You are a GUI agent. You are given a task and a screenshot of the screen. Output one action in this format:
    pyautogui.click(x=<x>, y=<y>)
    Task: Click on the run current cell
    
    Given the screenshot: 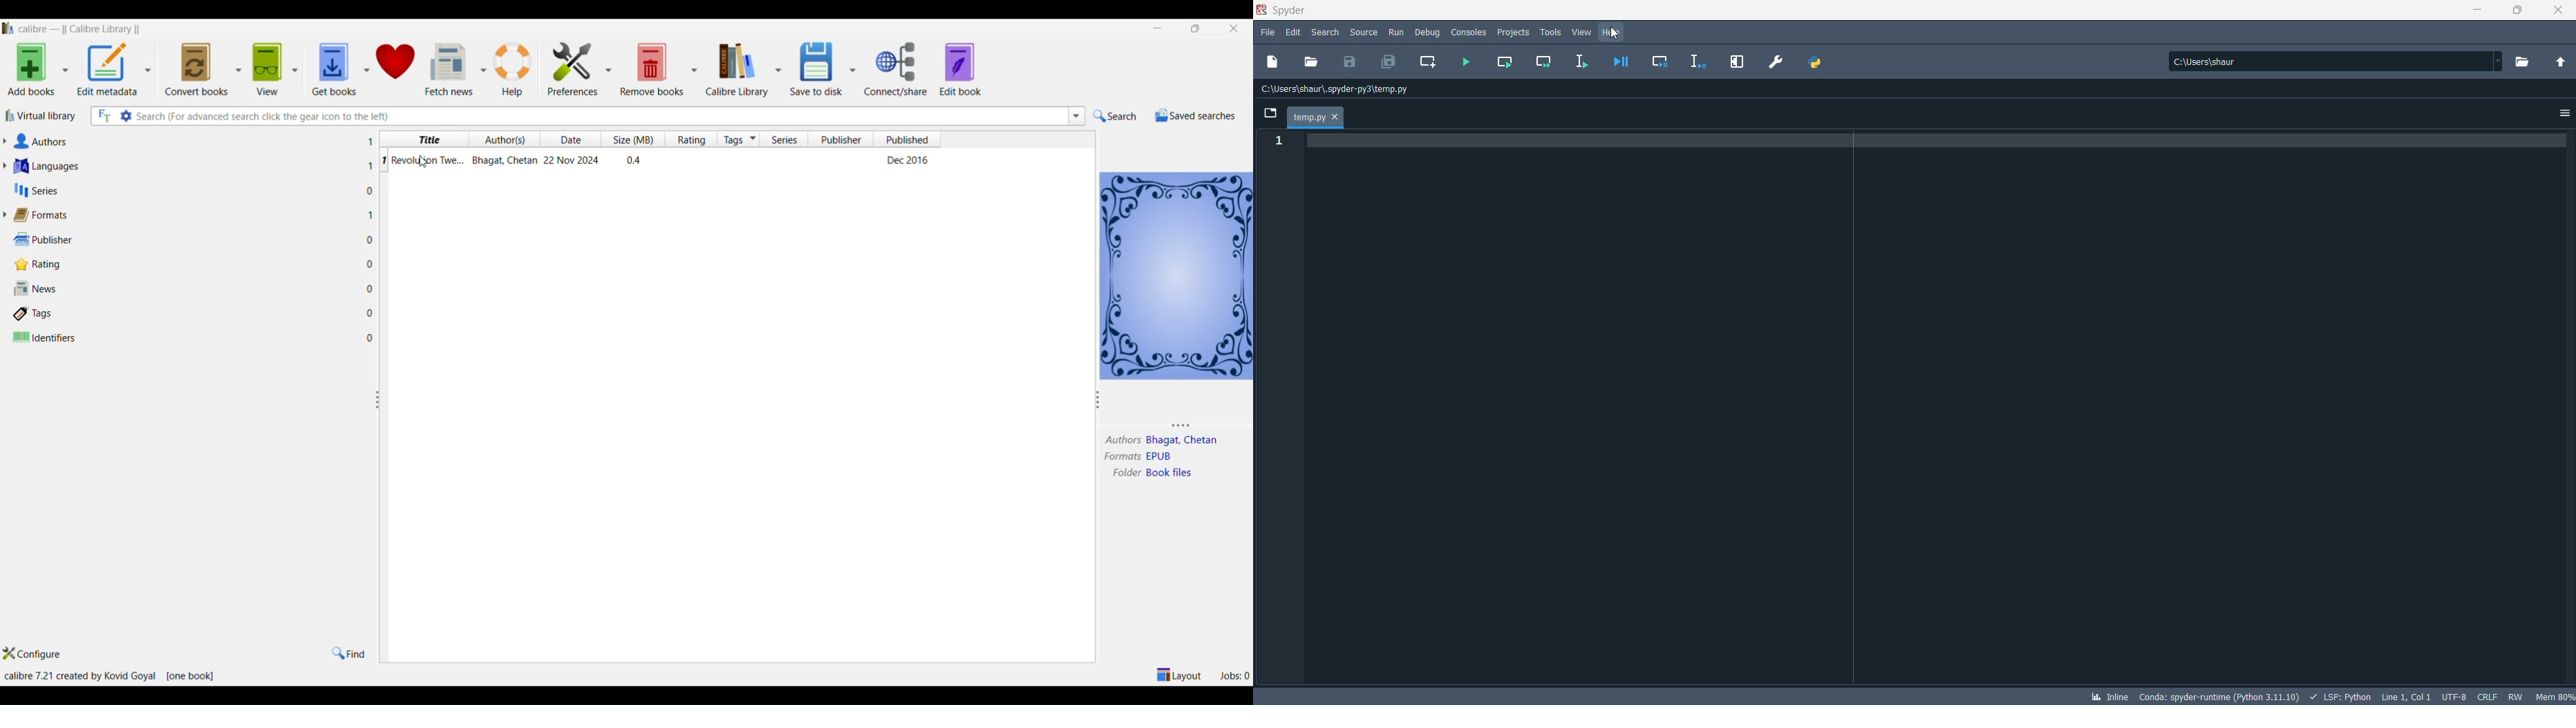 What is the action you would take?
    pyautogui.click(x=1545, y=62)
    